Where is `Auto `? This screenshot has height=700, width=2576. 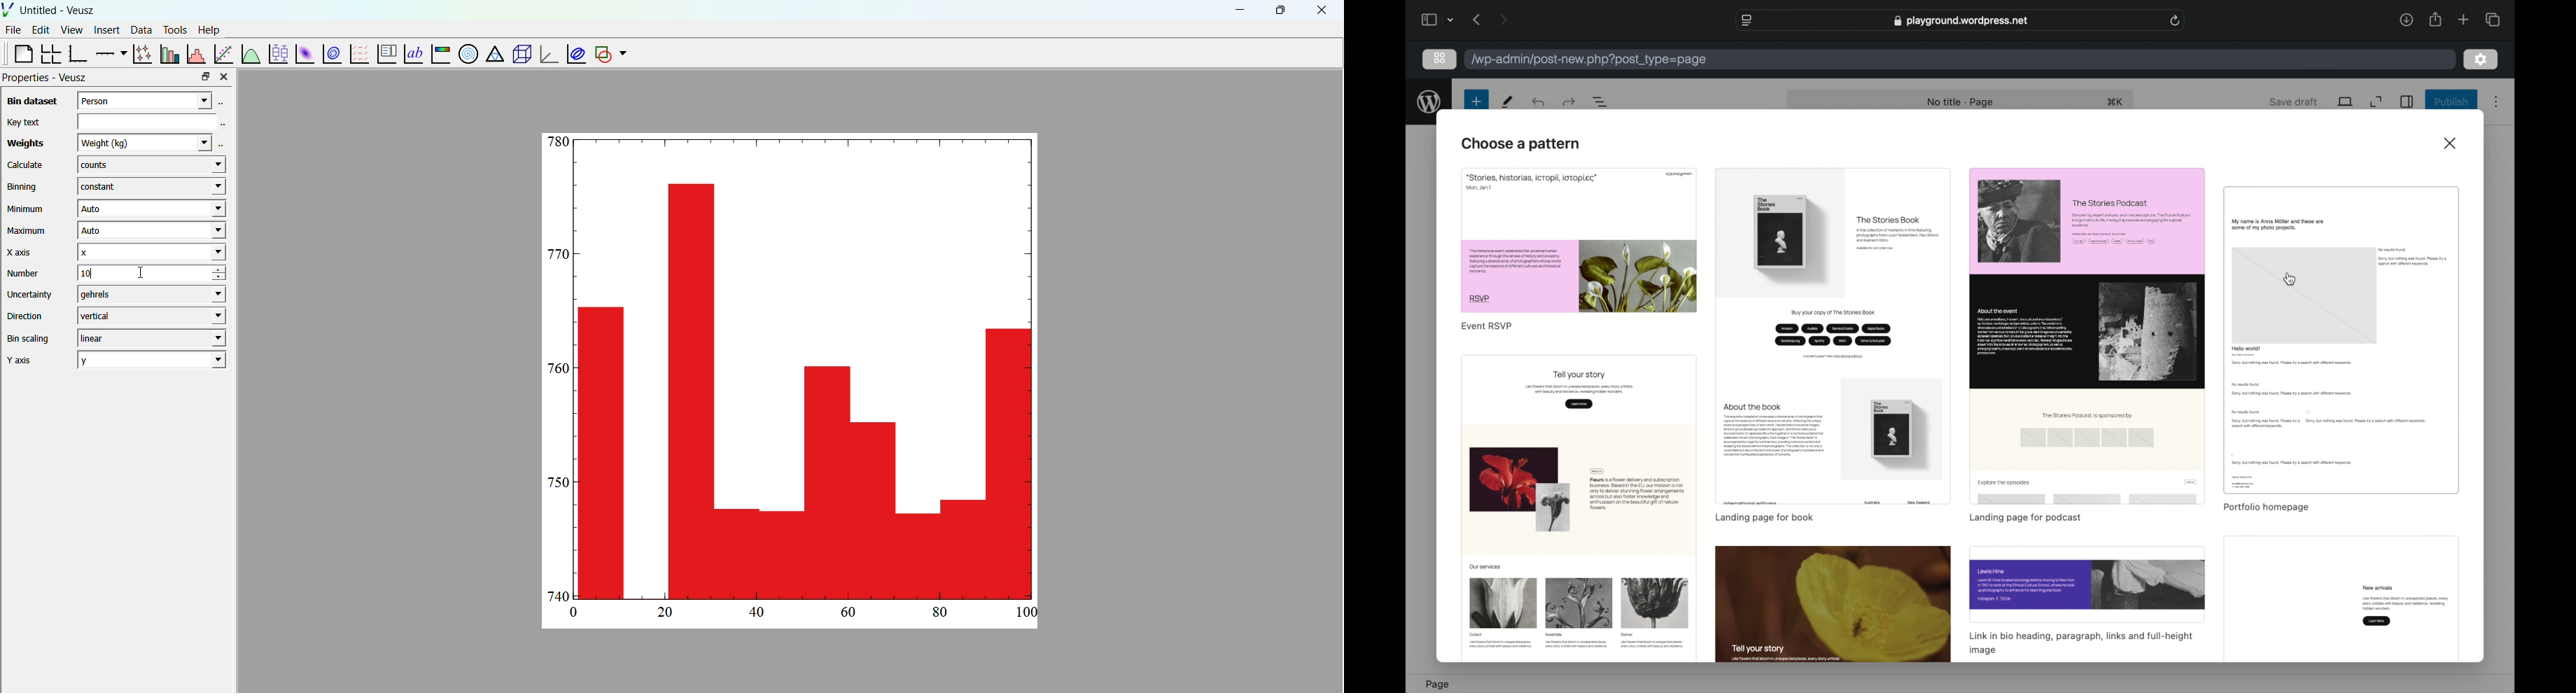
Auto  is located at coordinates (149, 232).